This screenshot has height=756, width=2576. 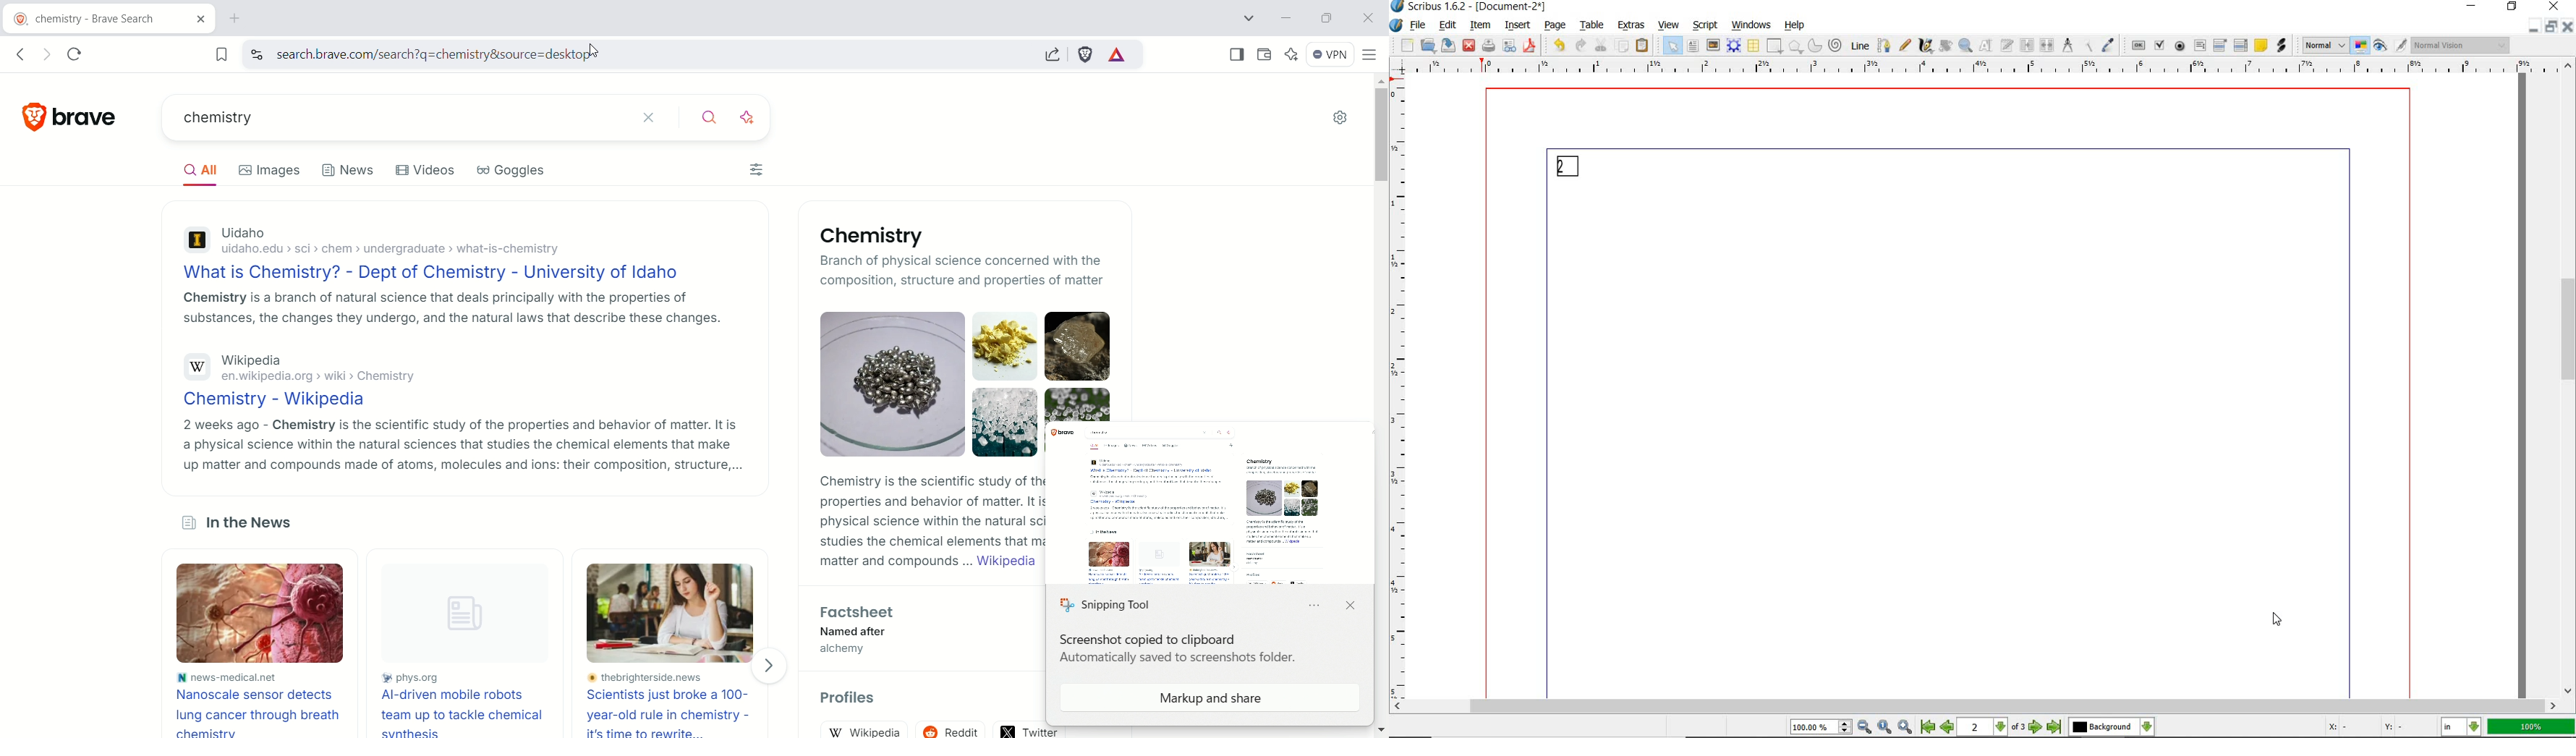 I want to click on select, so click(x=1673, y=49).